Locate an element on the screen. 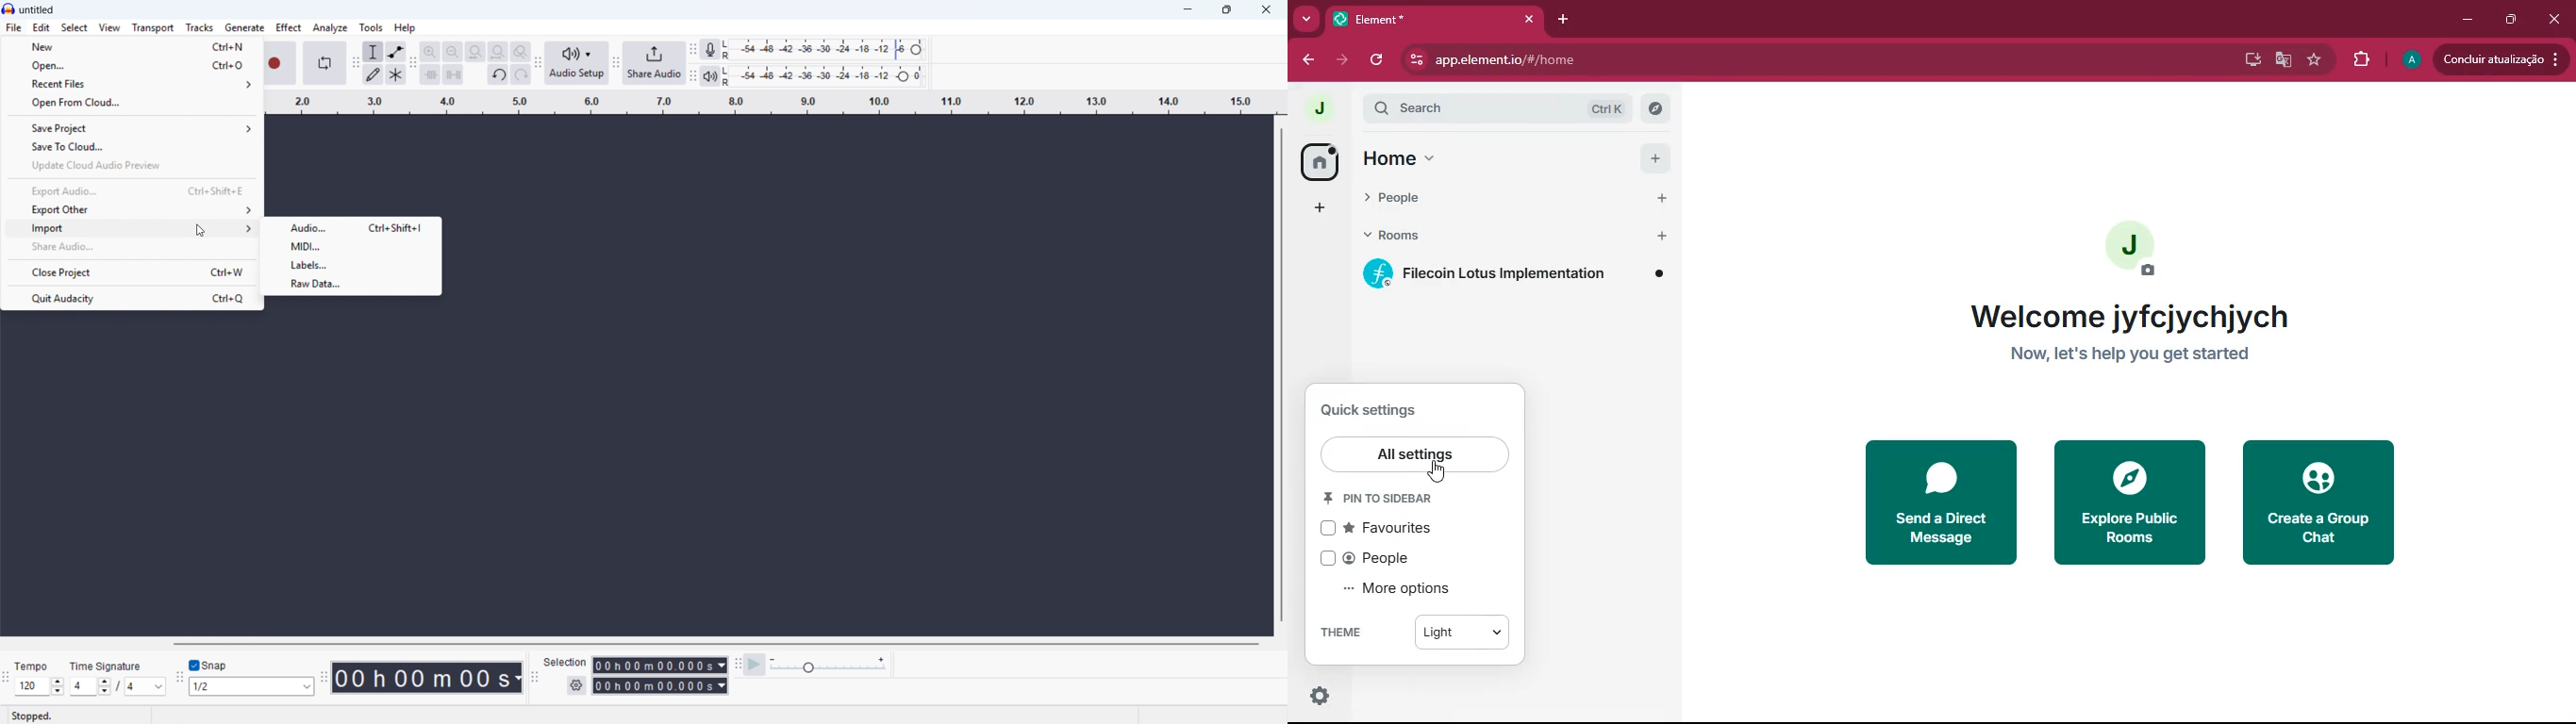 The height and width of the screenshot is (728, 2576). Generate  is located at coordinates (244, 27).